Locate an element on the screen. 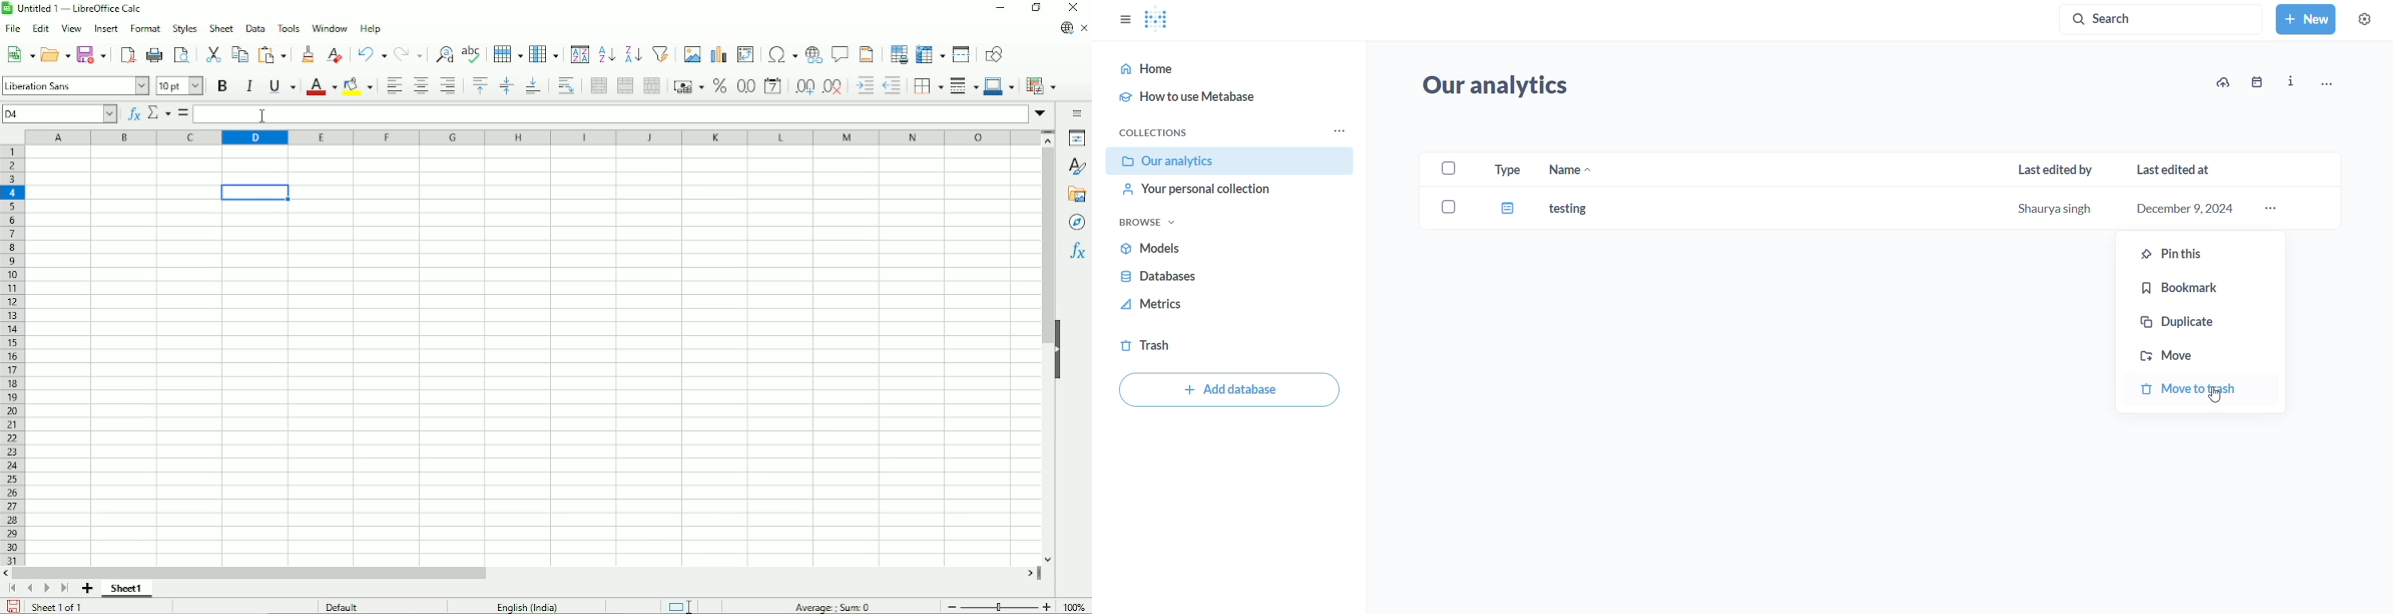 The height and width of the screenshot is (616, 2408). Center vertically is located at coordinates (507, 86).